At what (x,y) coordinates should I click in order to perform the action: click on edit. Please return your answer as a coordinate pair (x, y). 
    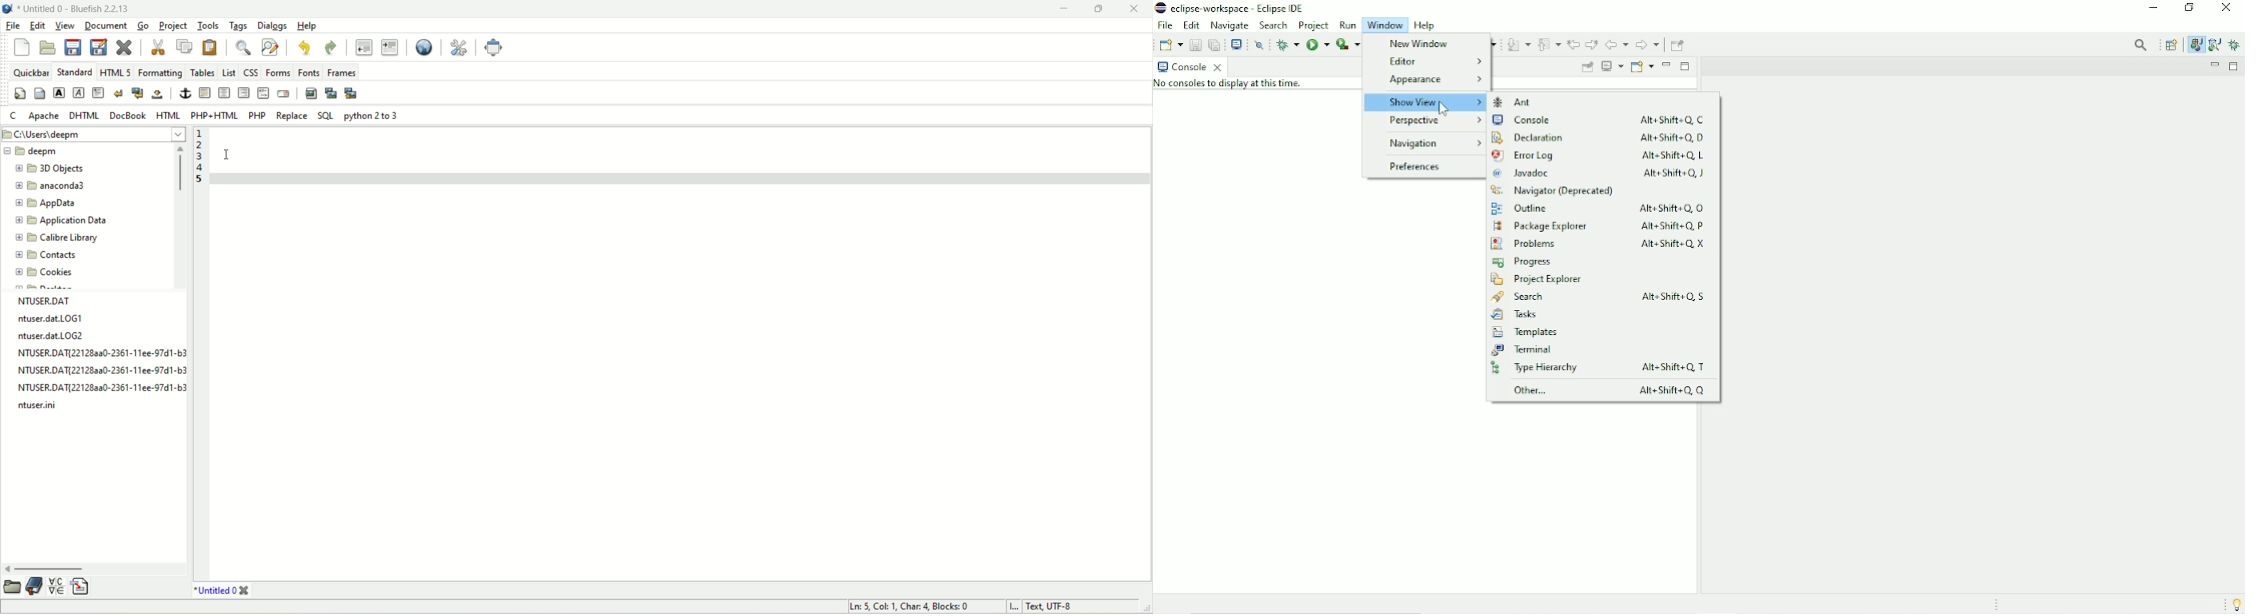
    Looking at the image, I should click on (37, 26).